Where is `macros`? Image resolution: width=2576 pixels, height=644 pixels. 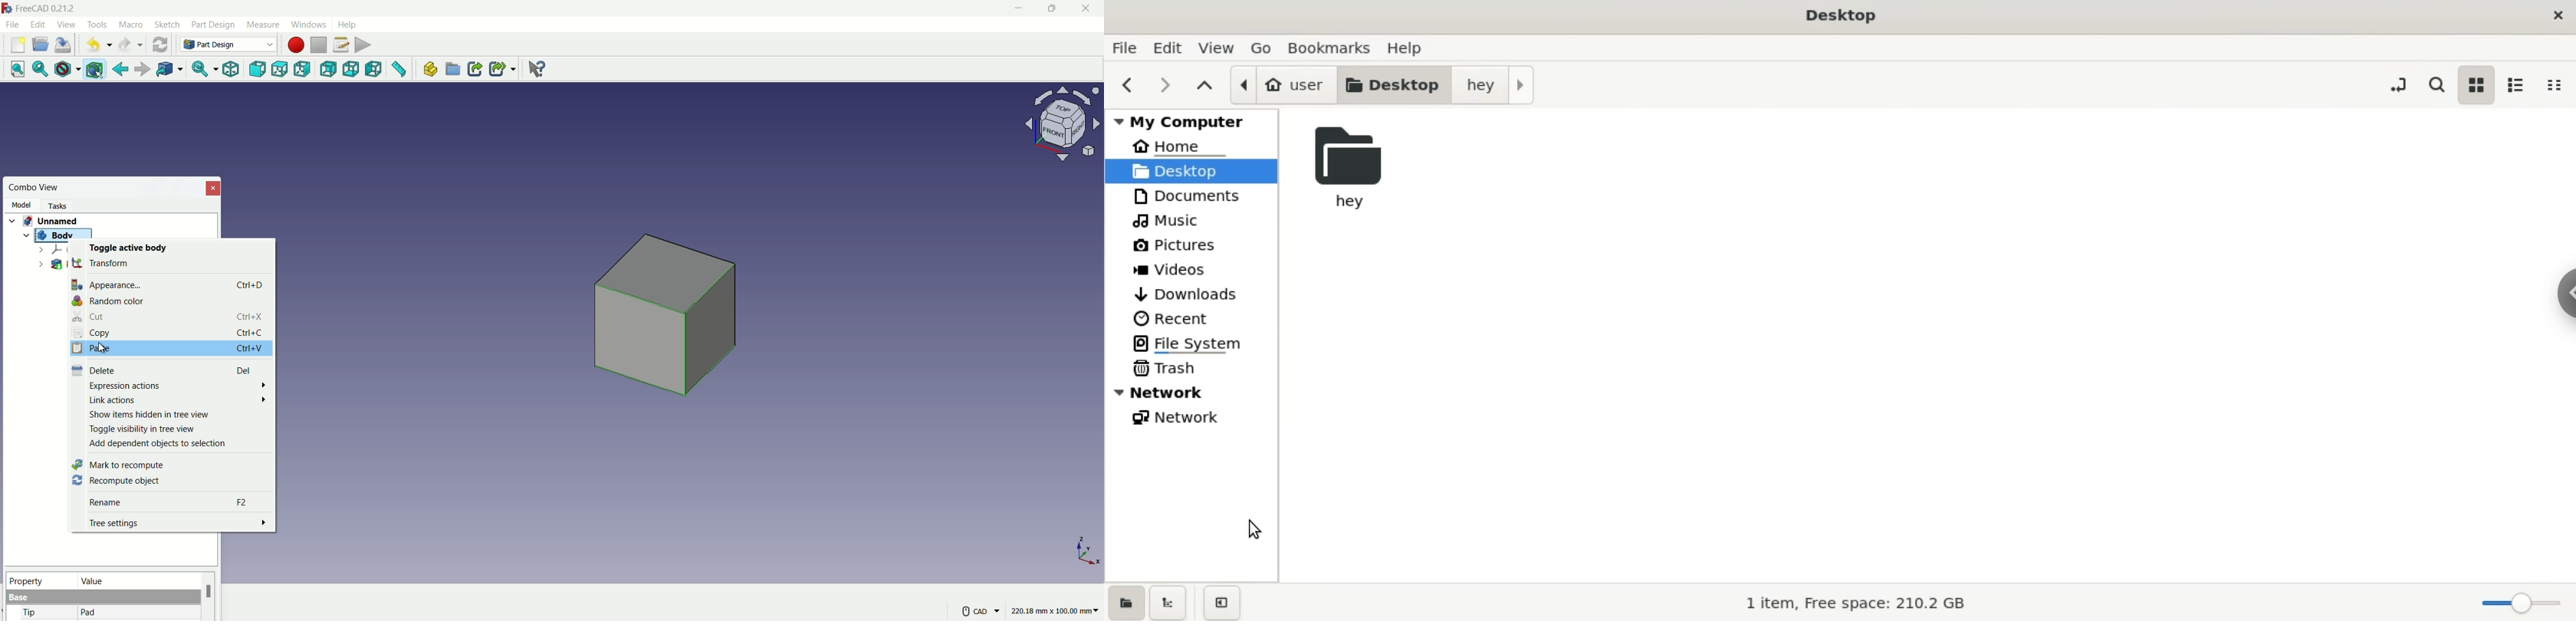
macros is located at coordinates (340, 44).